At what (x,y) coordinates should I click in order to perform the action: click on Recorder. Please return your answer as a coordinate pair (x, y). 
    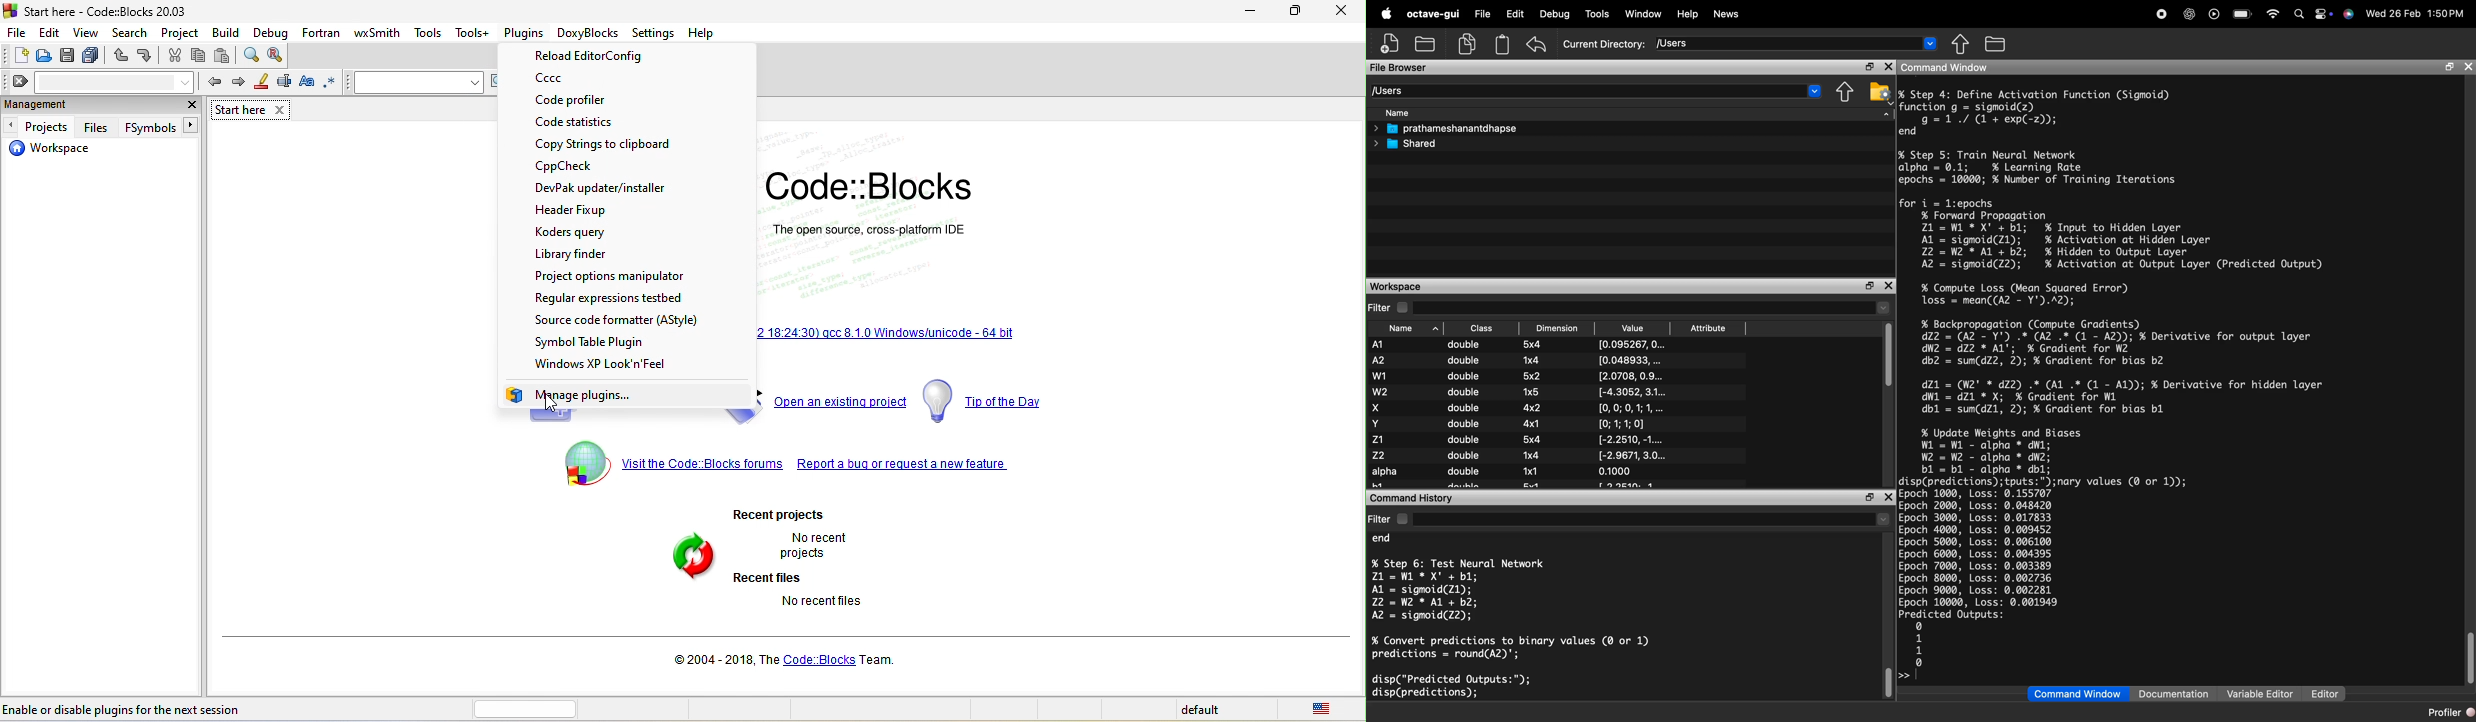
    Looking at the image, I should click on (2161, 14).